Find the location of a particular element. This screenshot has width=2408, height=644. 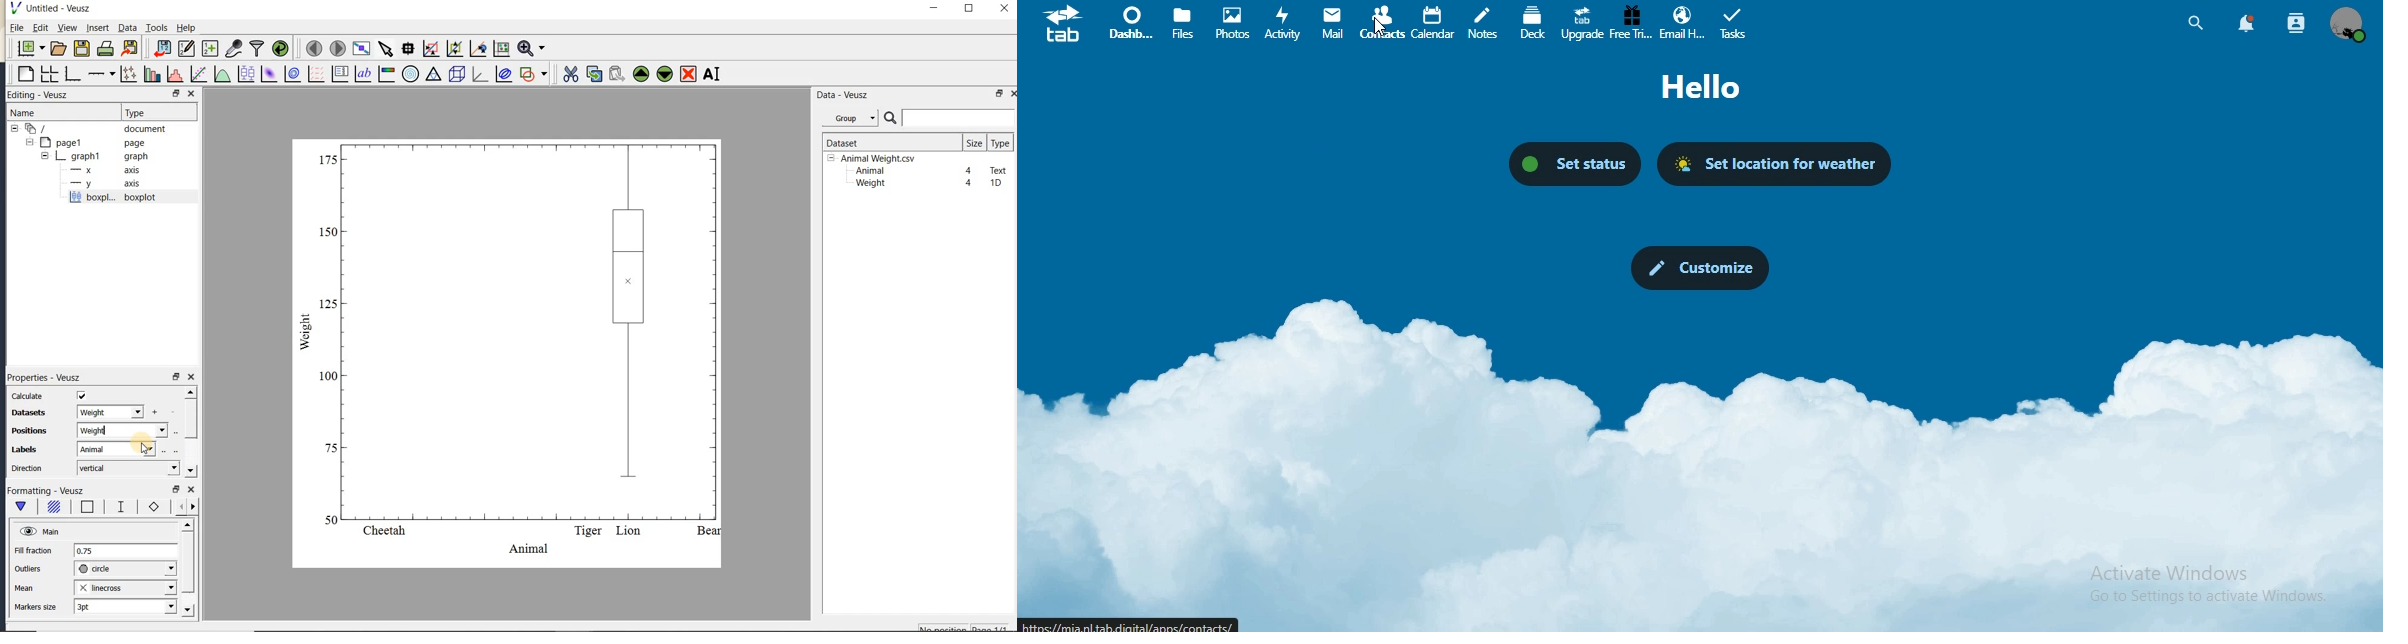

restore is located at coordinates (1000, 93).